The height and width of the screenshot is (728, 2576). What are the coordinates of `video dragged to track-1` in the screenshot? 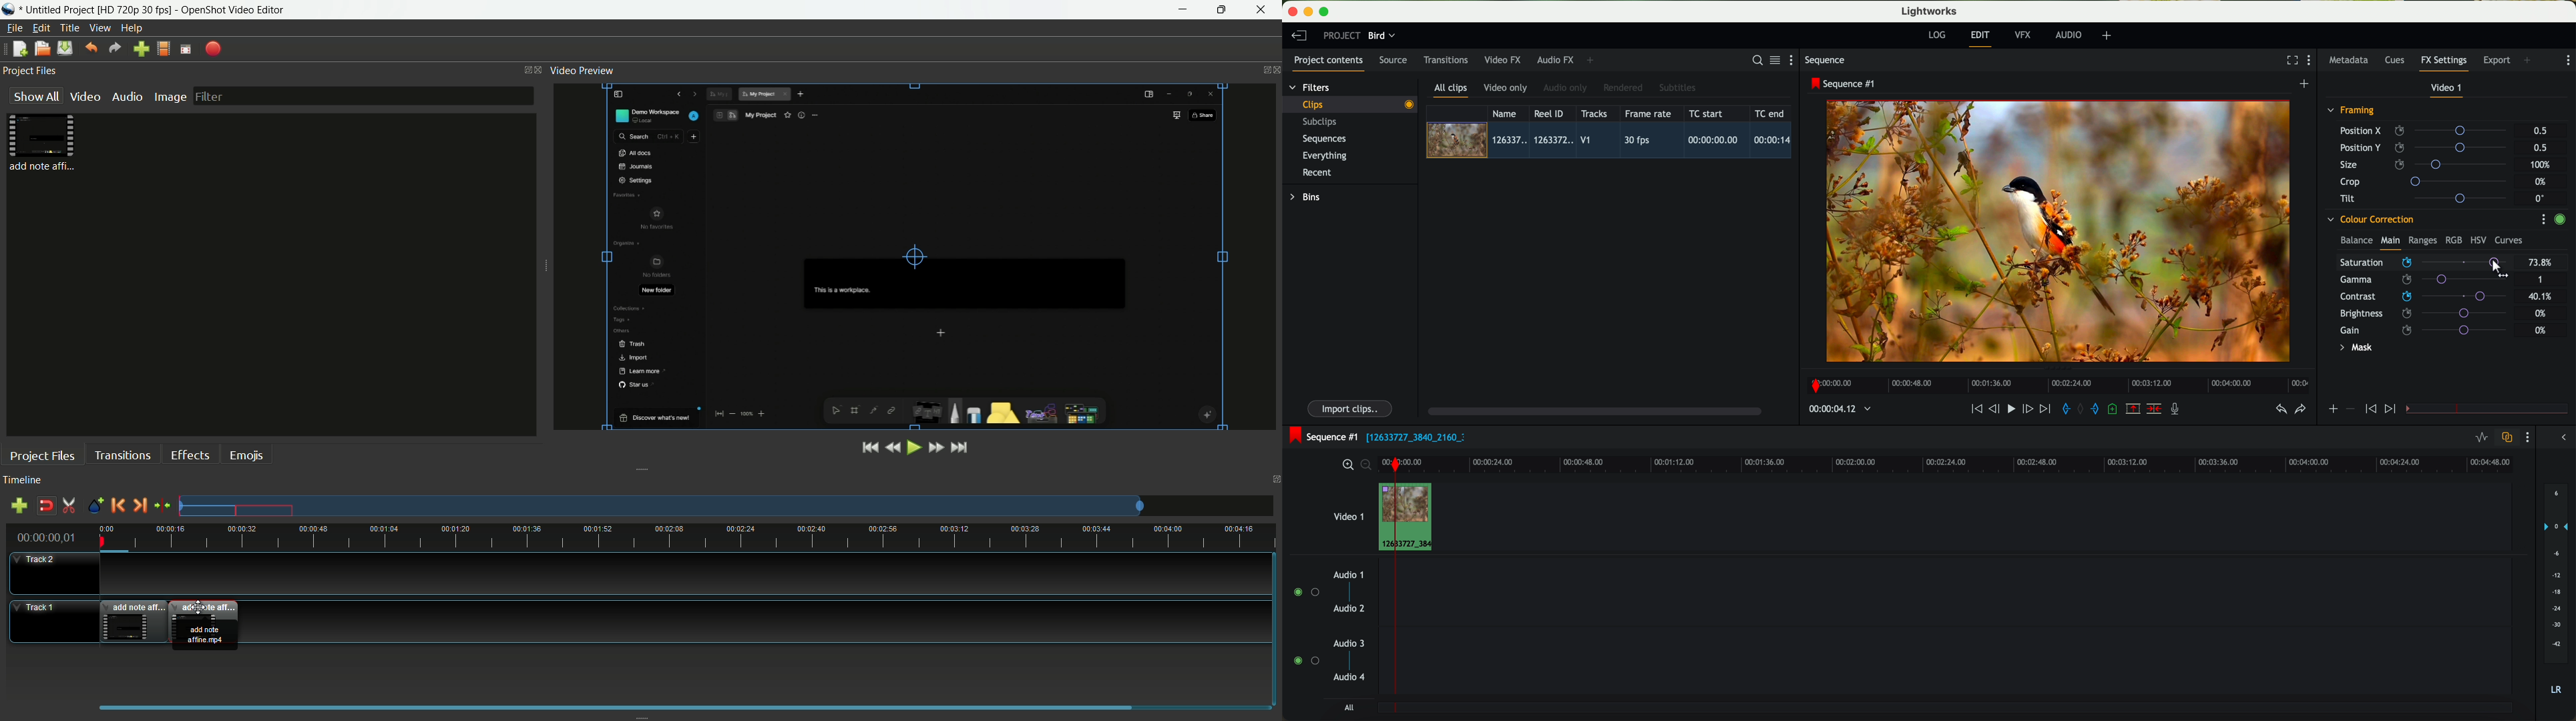 It's located at (206, 625).